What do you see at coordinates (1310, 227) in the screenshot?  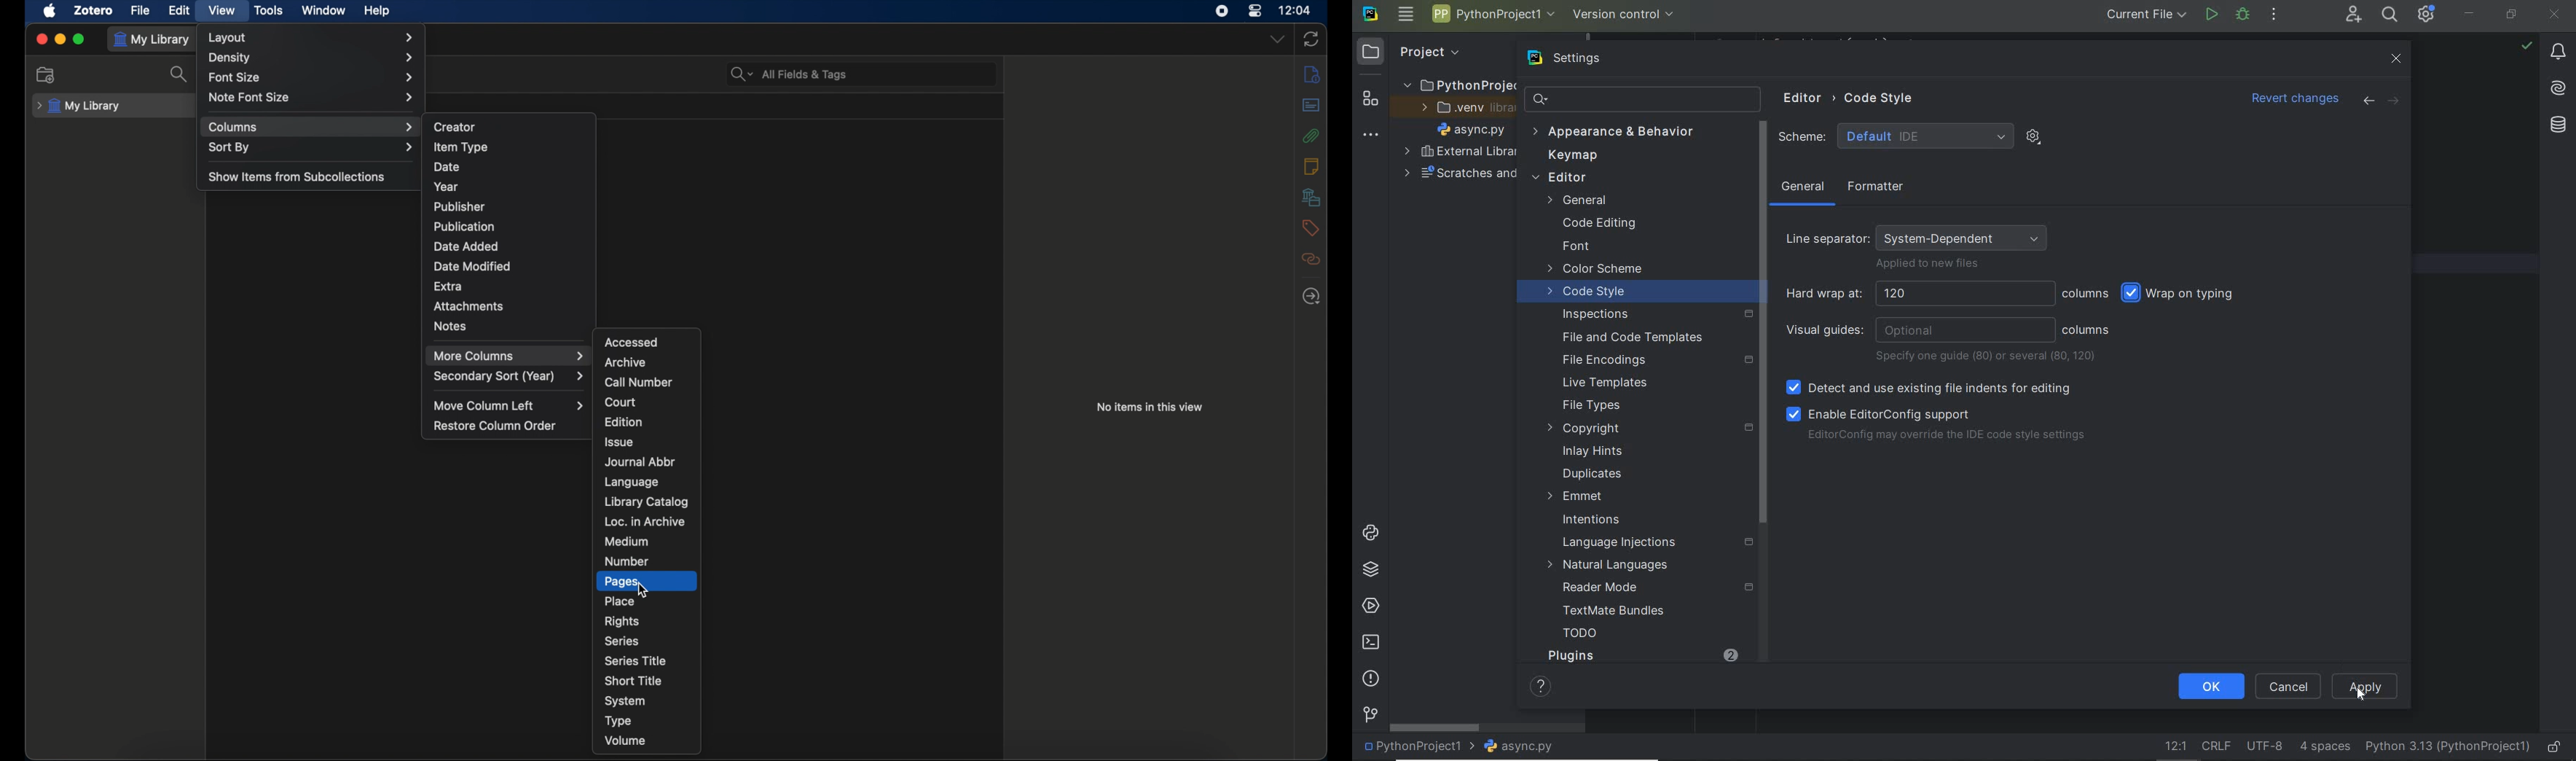 I see `tags` at bounding box center [1310, 227].